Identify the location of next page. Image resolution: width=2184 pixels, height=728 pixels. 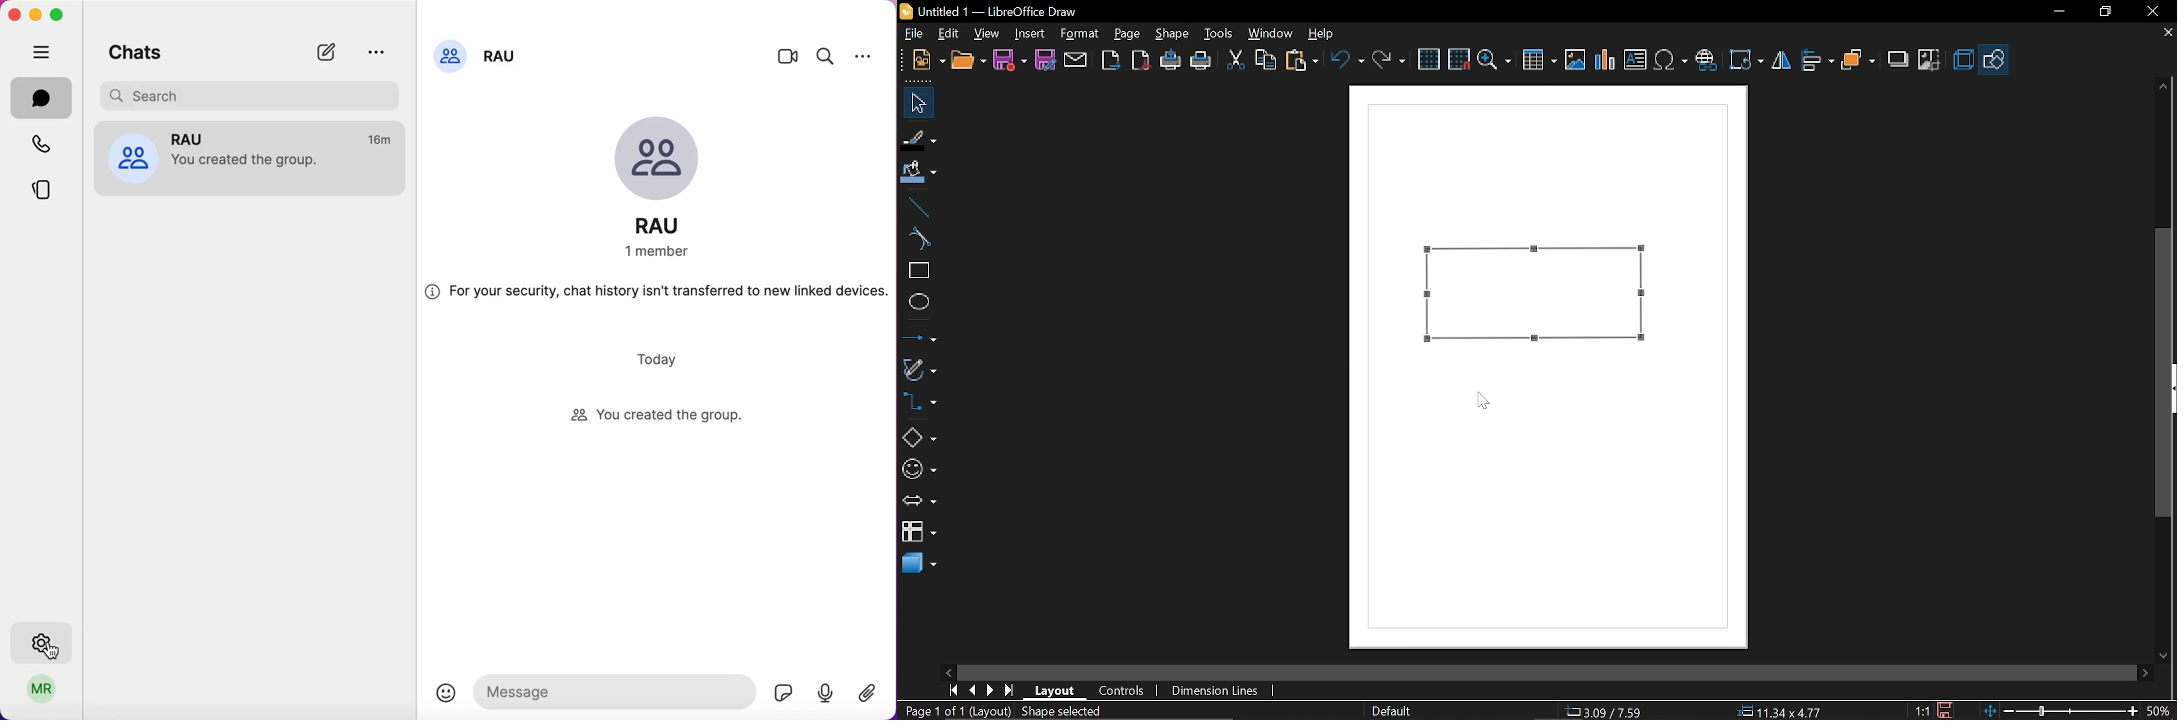
(990, 691).